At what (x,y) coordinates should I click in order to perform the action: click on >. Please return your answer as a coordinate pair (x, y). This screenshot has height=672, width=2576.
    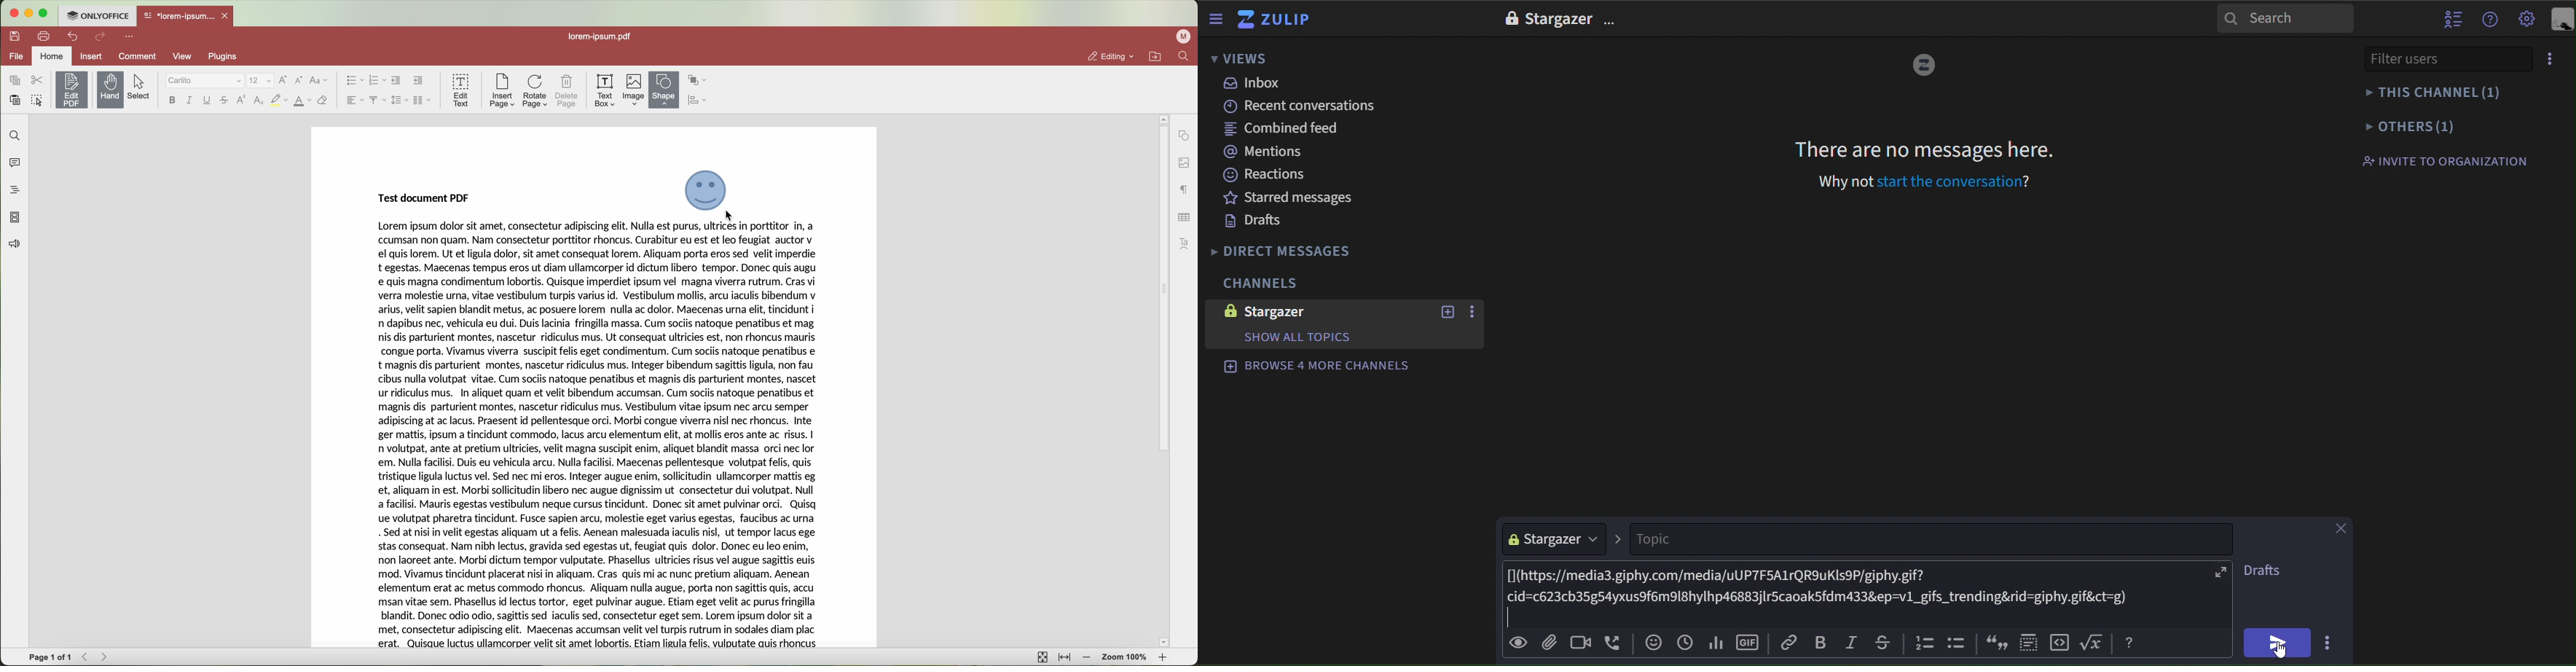
    Looking at the image, I should click on (1619, 540).